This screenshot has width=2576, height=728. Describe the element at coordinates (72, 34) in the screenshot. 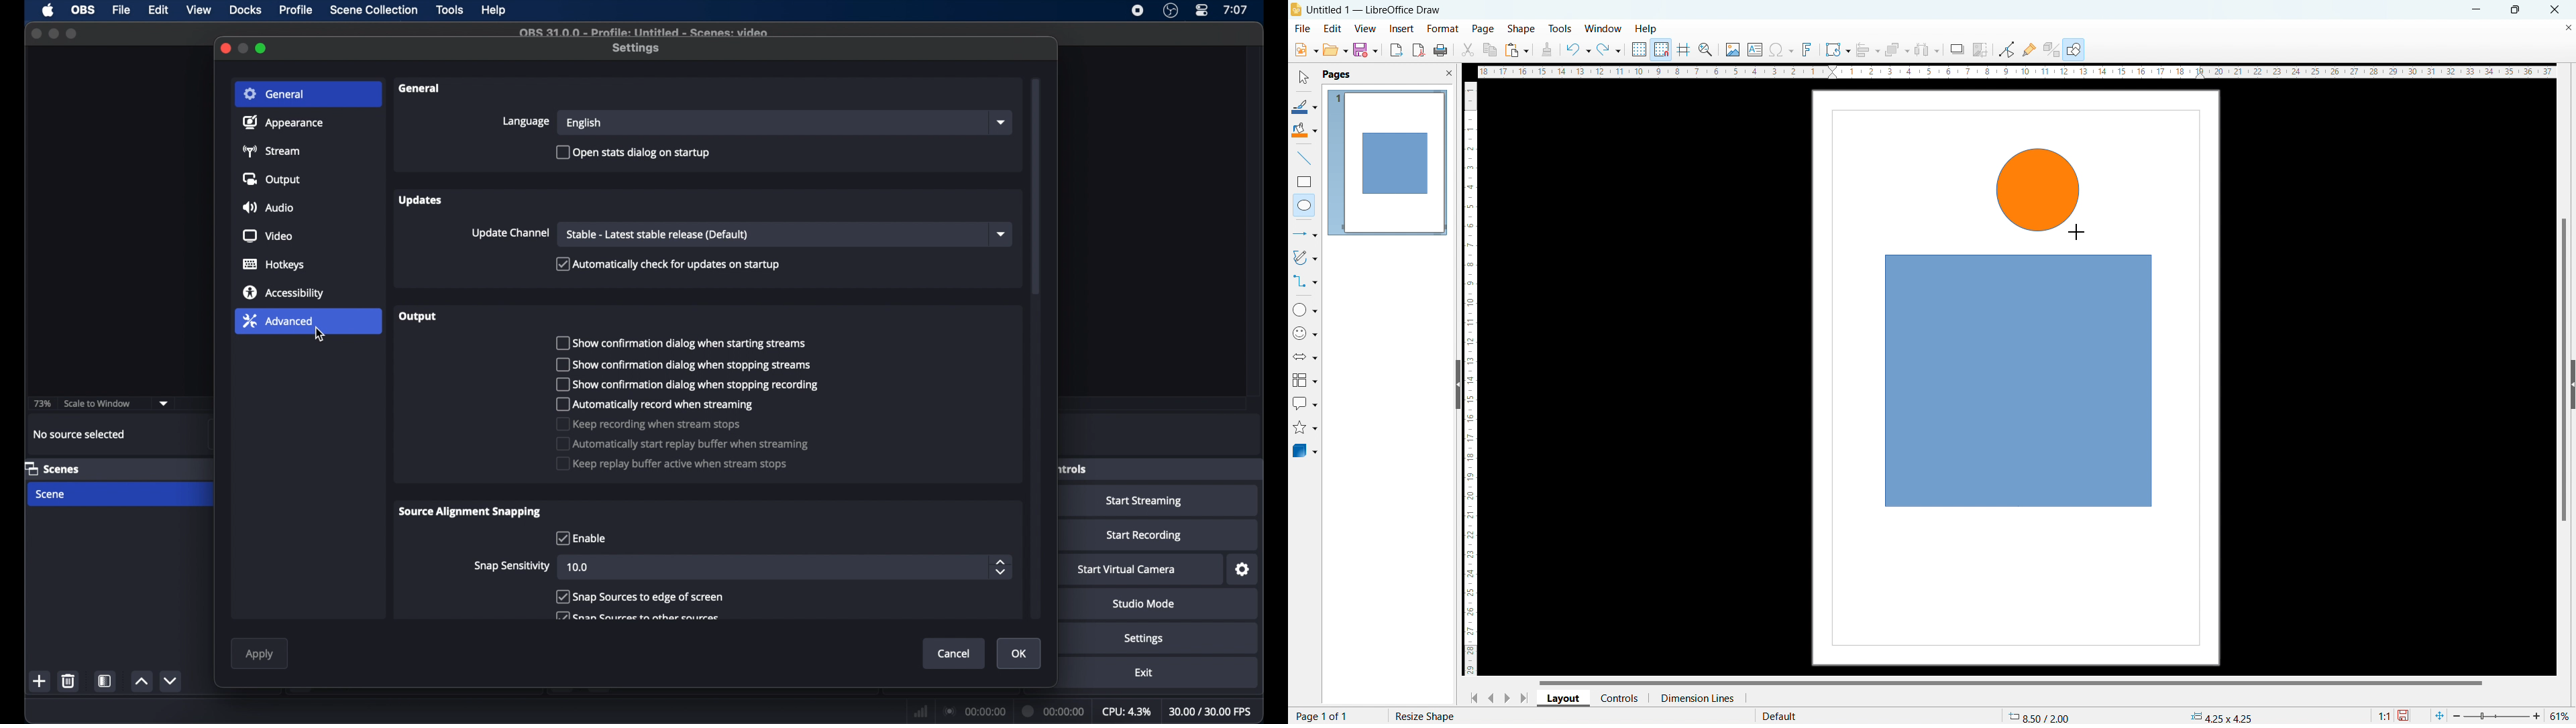

I see `maximize` at that location.